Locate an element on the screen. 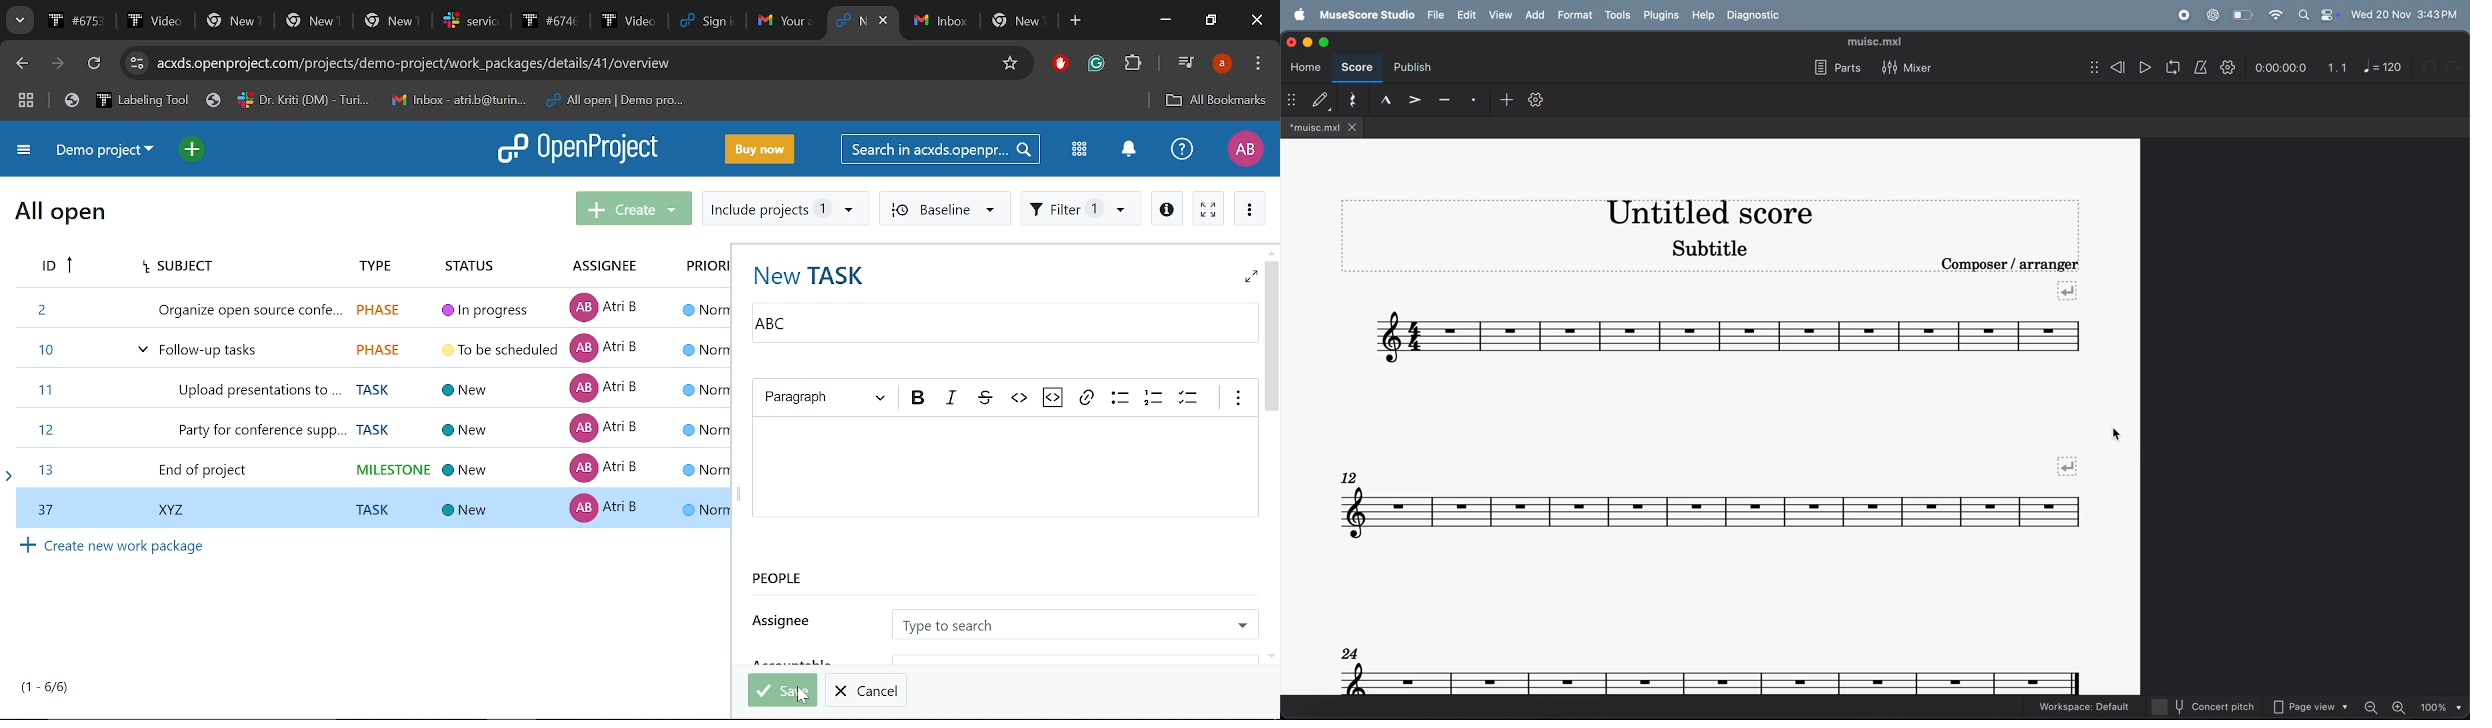 The width and height of the screenshot is (2492, 728). record is located at coordinates (2184, 15).